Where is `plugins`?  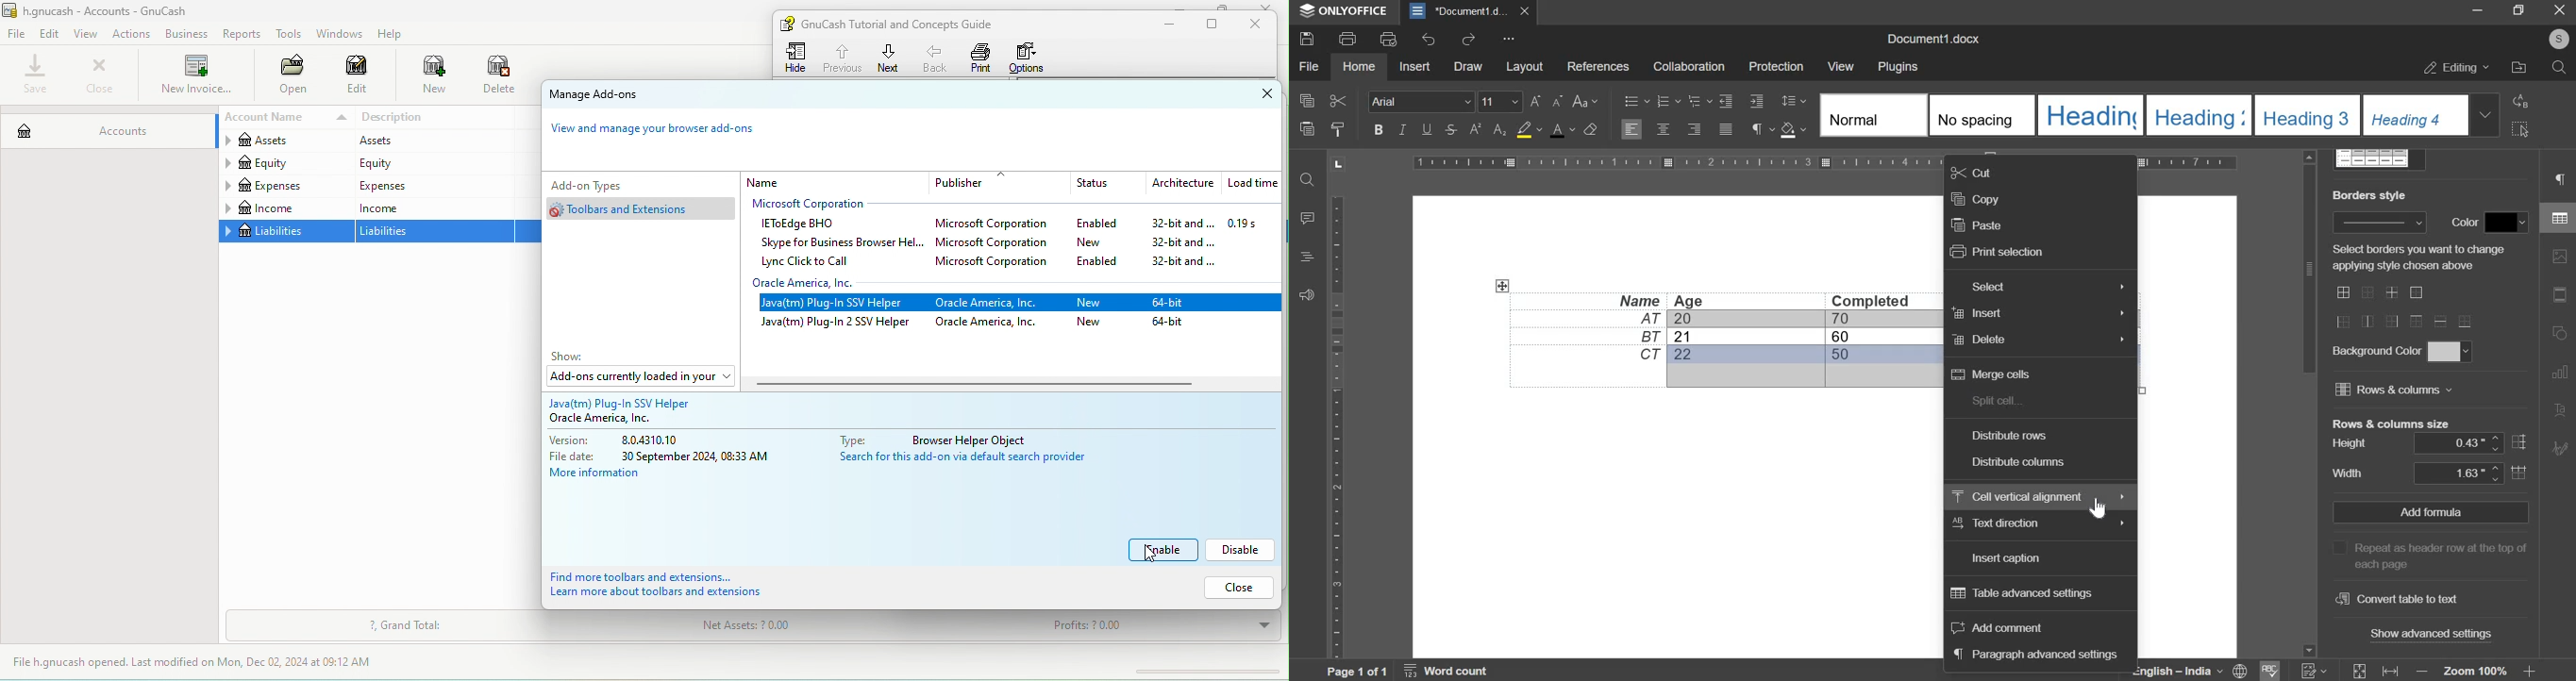
plugins is located at coordinates (1896, 67).